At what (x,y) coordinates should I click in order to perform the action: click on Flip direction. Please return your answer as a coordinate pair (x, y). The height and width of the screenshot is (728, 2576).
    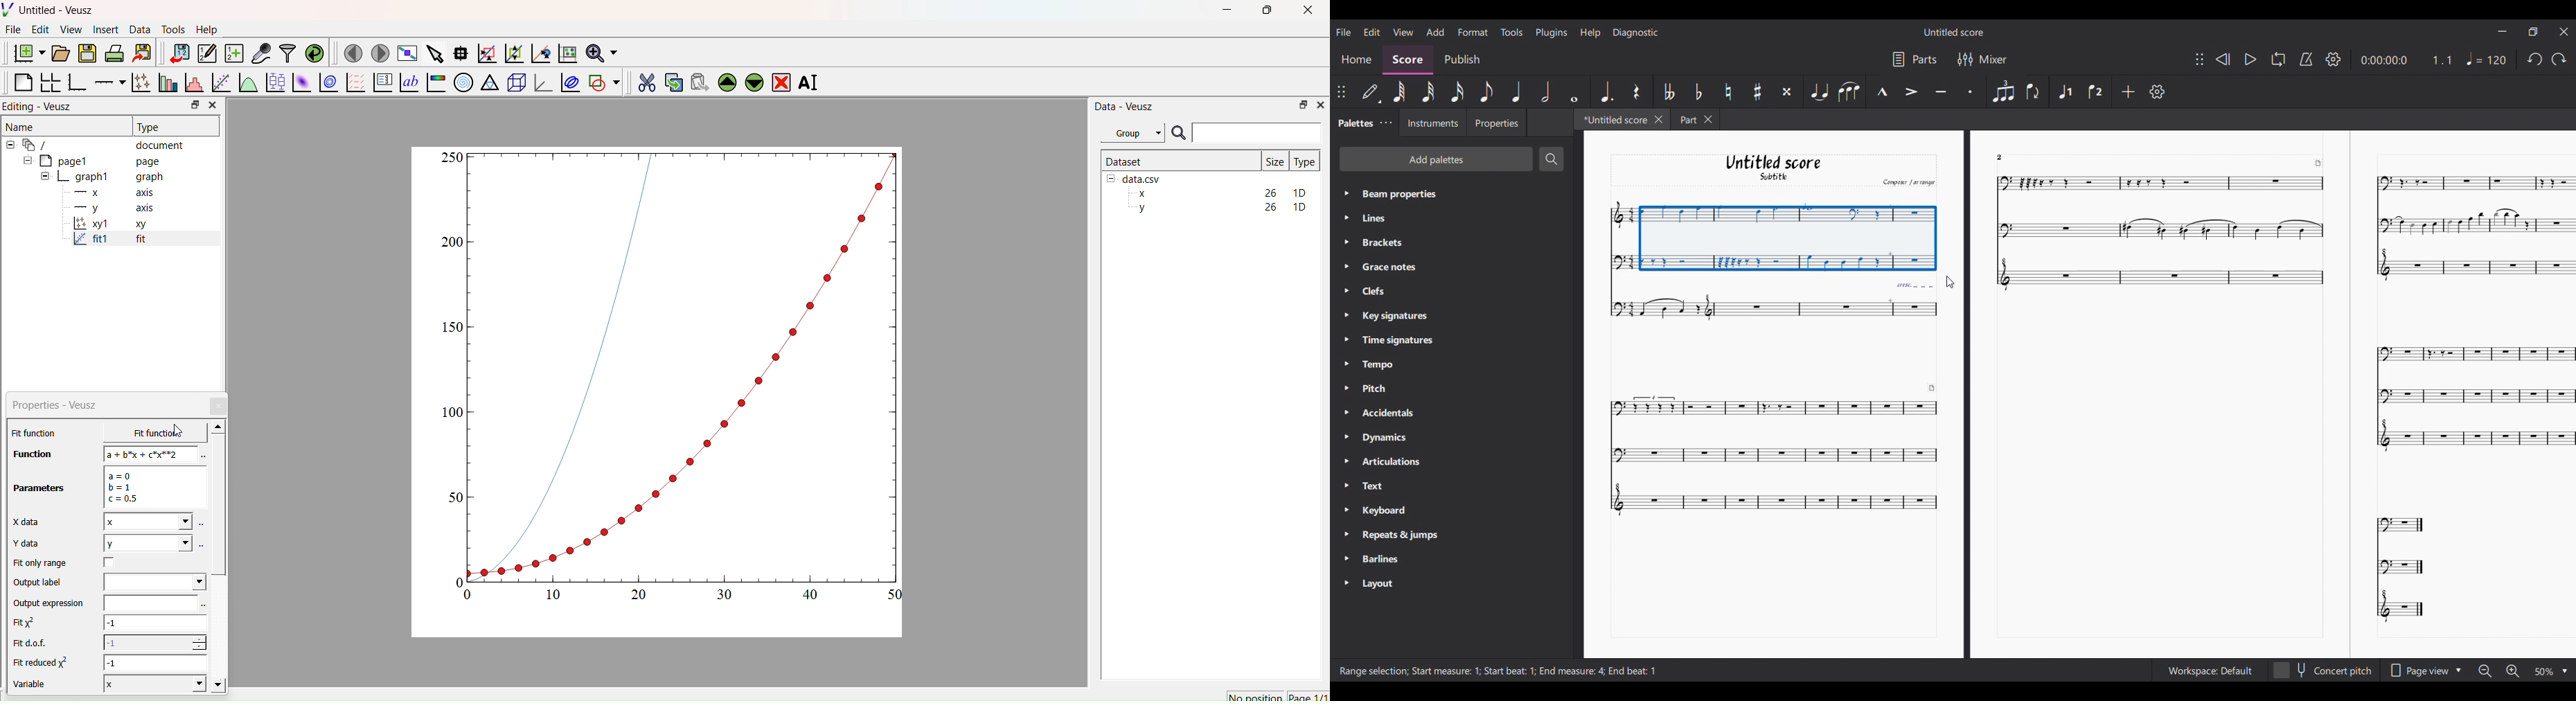
    Looking at the image, I should click on (2032, 92).